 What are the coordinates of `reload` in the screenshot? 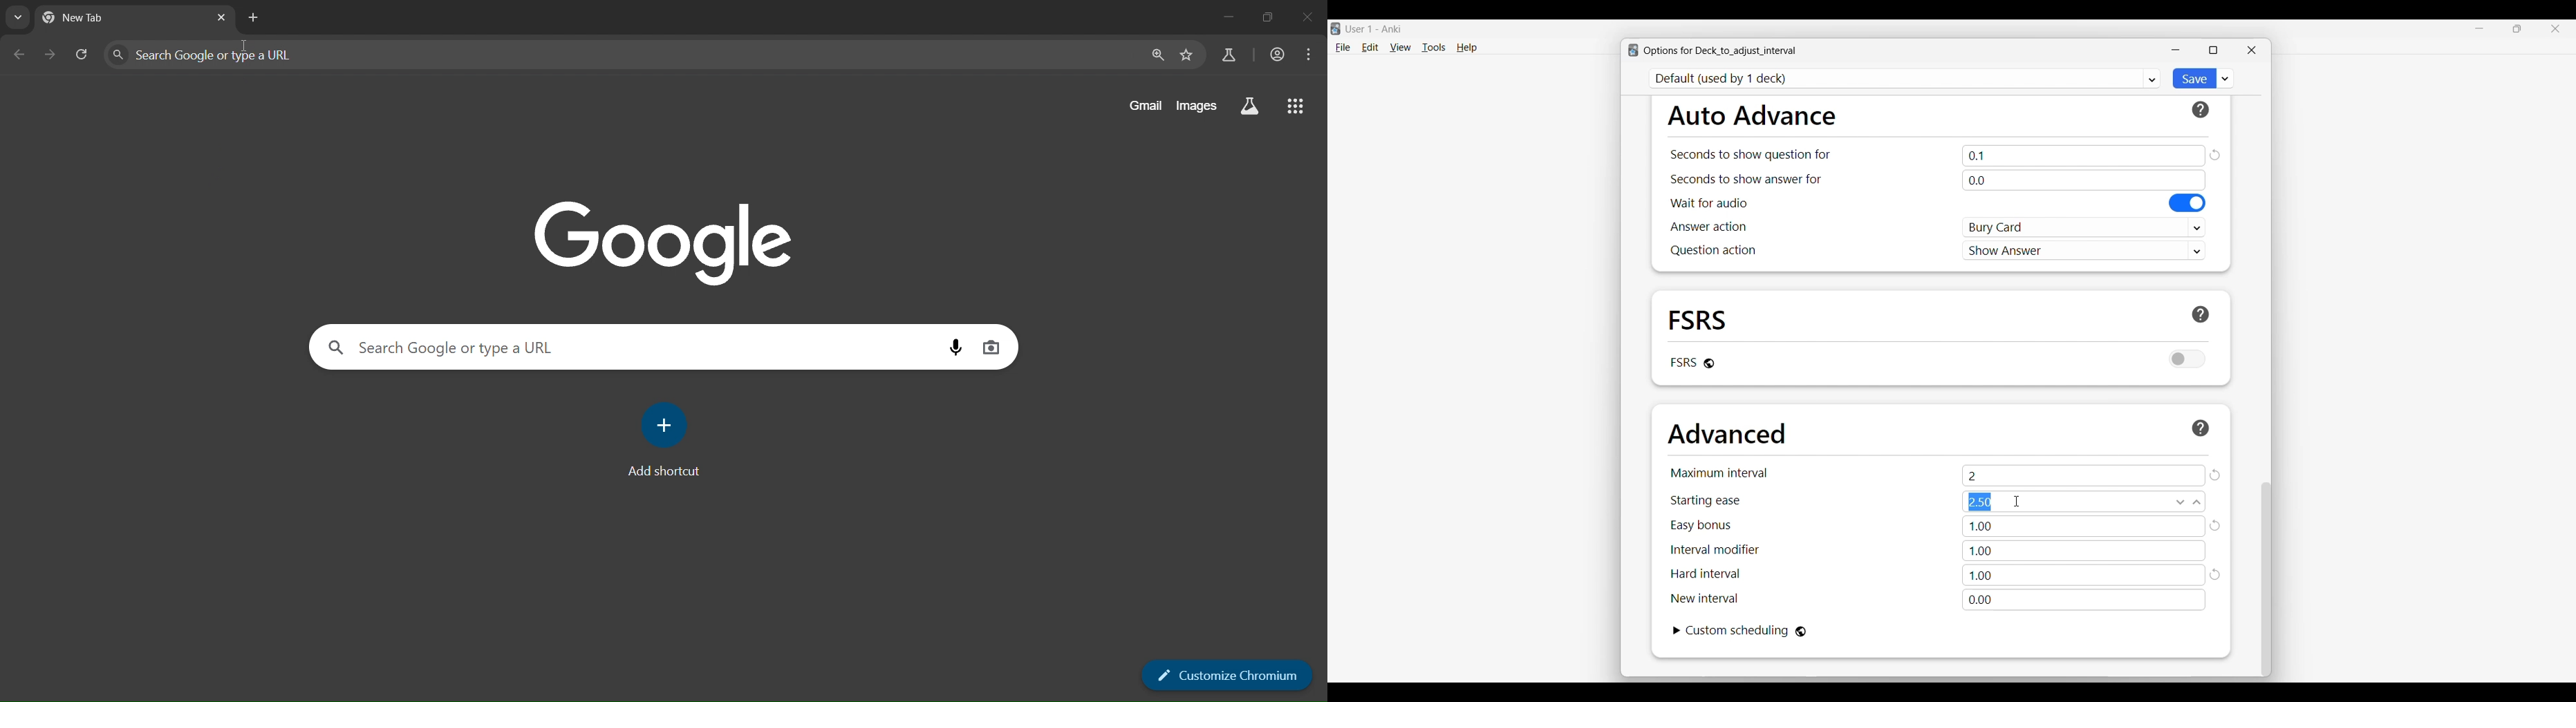 It's located at (2216, 576).